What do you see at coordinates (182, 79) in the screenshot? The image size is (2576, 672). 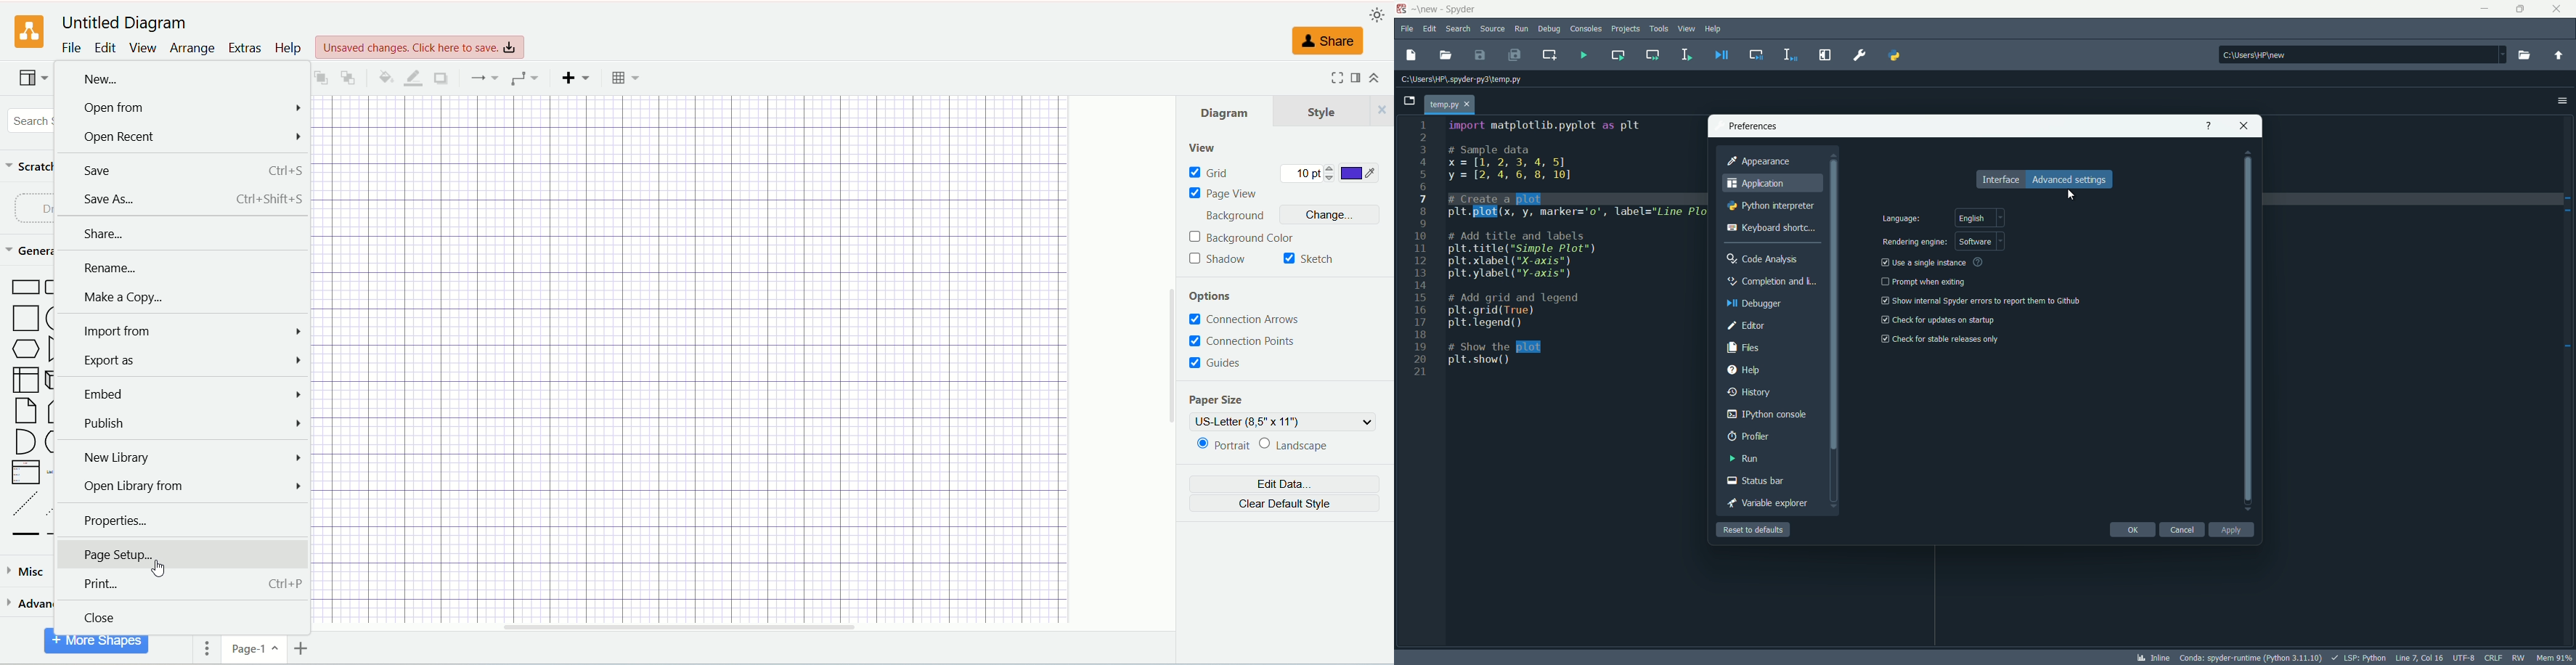 I see `new` at bounding box center [182, 79].